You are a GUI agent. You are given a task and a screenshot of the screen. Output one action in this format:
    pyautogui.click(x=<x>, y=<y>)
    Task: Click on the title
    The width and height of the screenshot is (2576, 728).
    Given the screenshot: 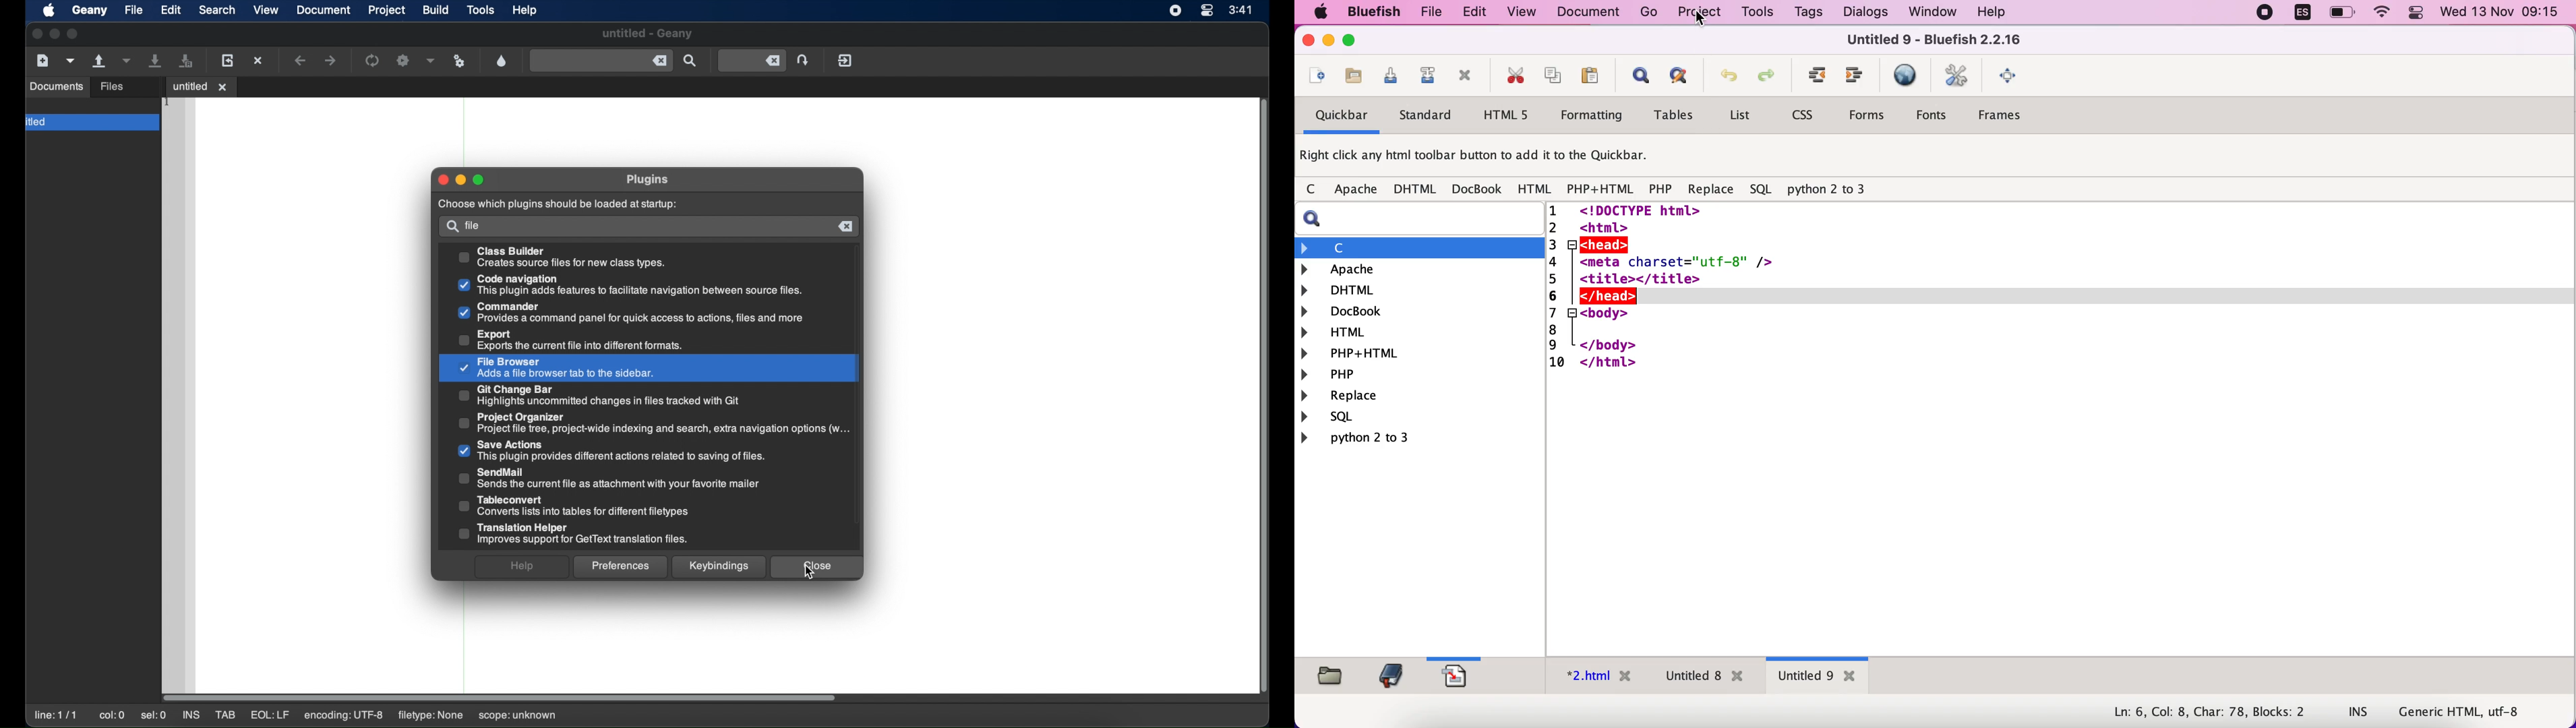 What is the action you would take?
    pyautogui.click(x=1933, y=42)
    